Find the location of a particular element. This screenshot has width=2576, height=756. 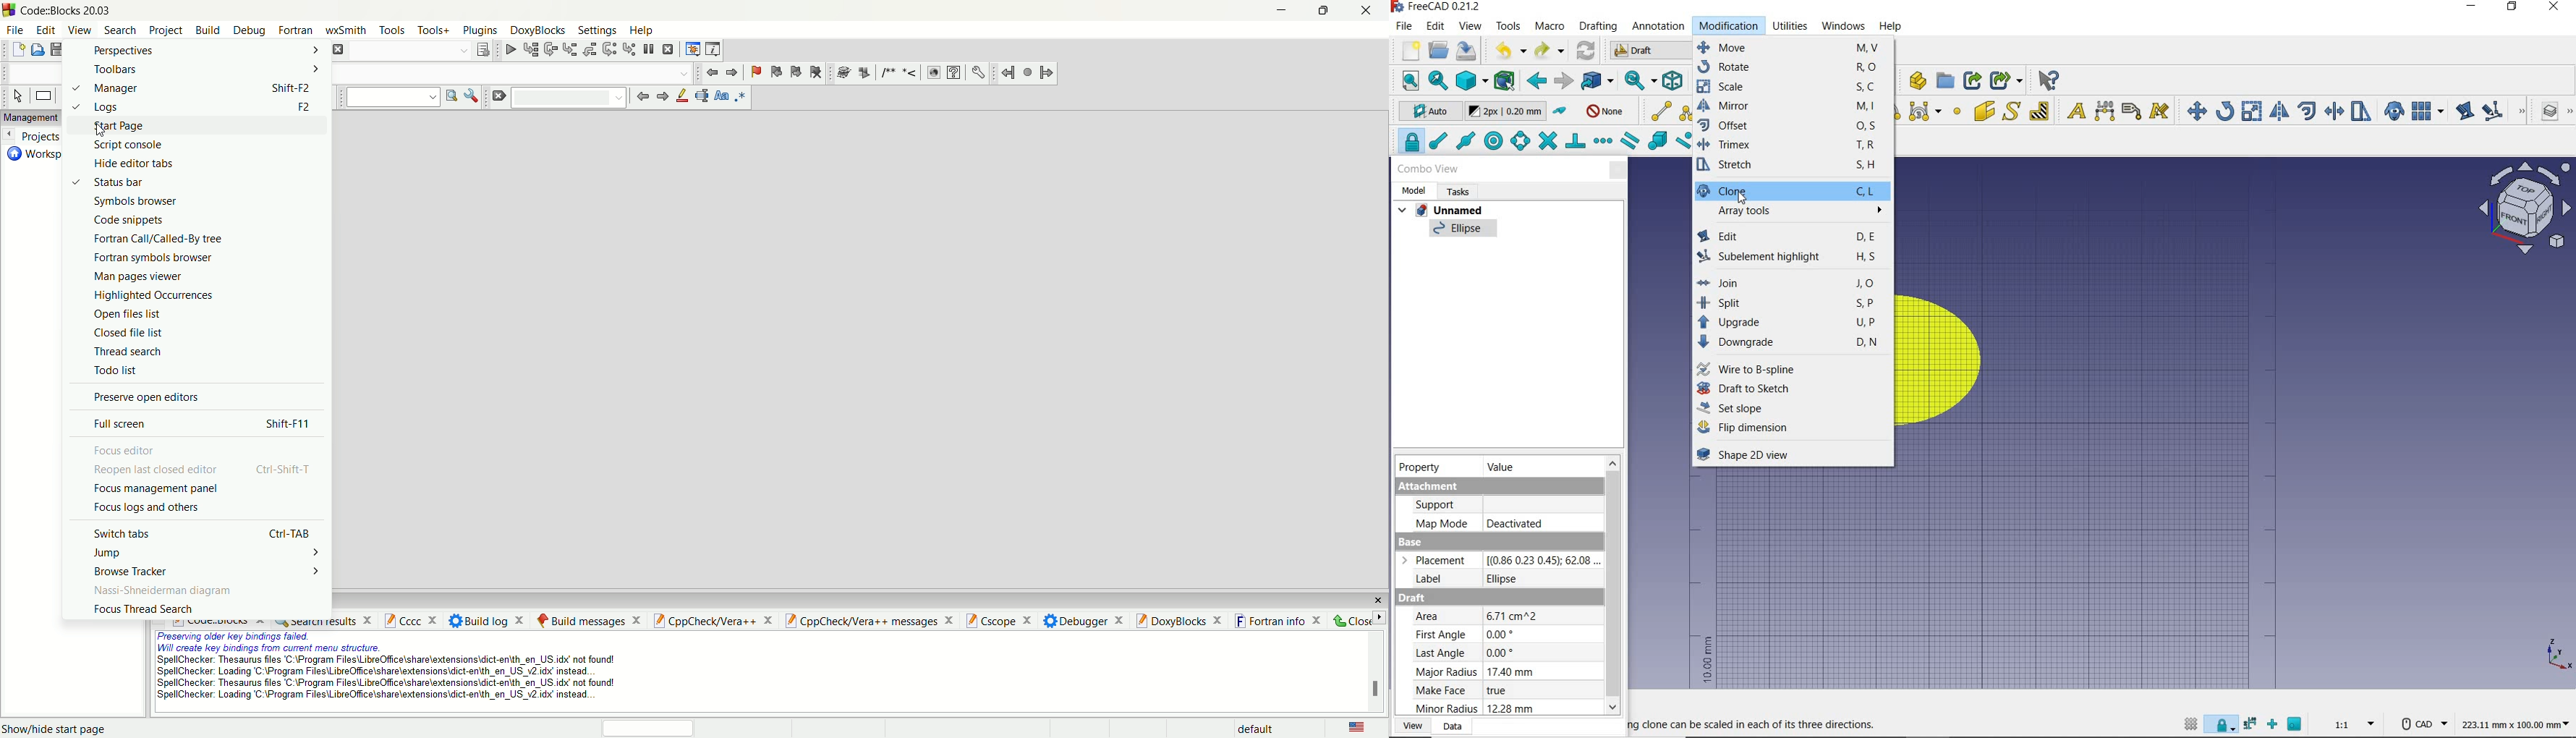

project is located at coordinates (166, 30).